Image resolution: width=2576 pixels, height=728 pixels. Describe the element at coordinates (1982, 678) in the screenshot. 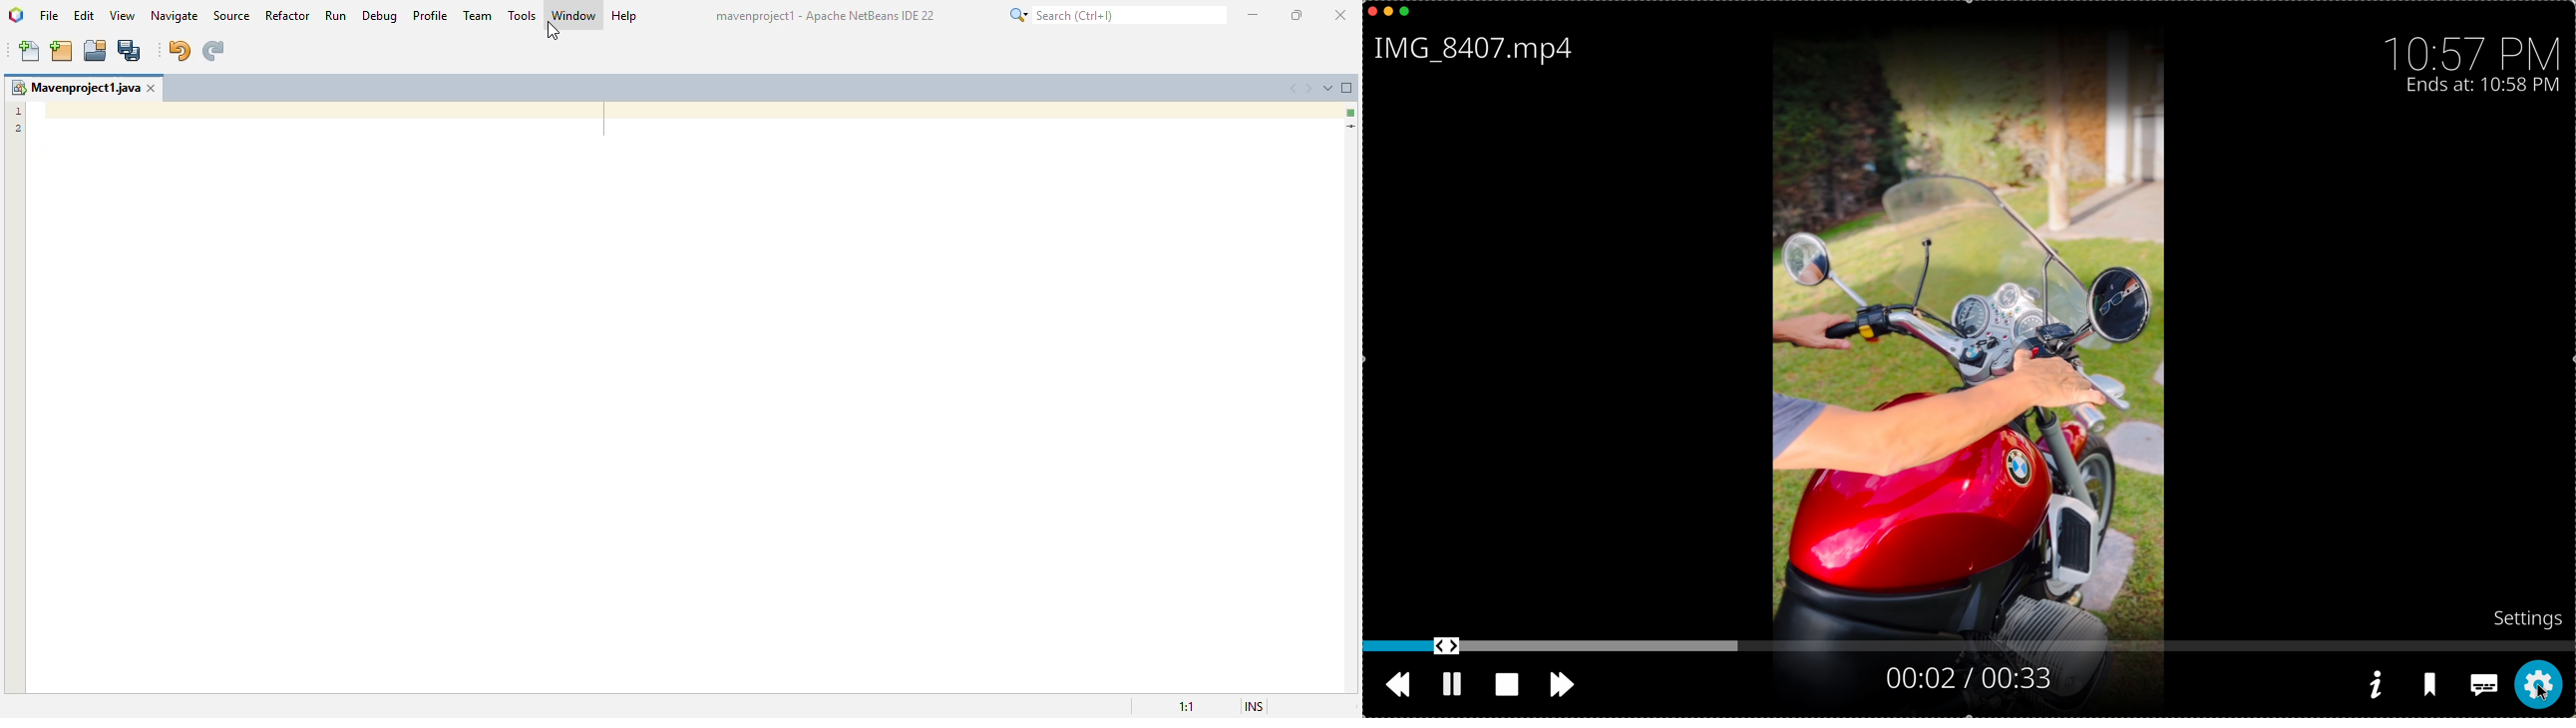

I see `00:02 / 00:55` at that location.